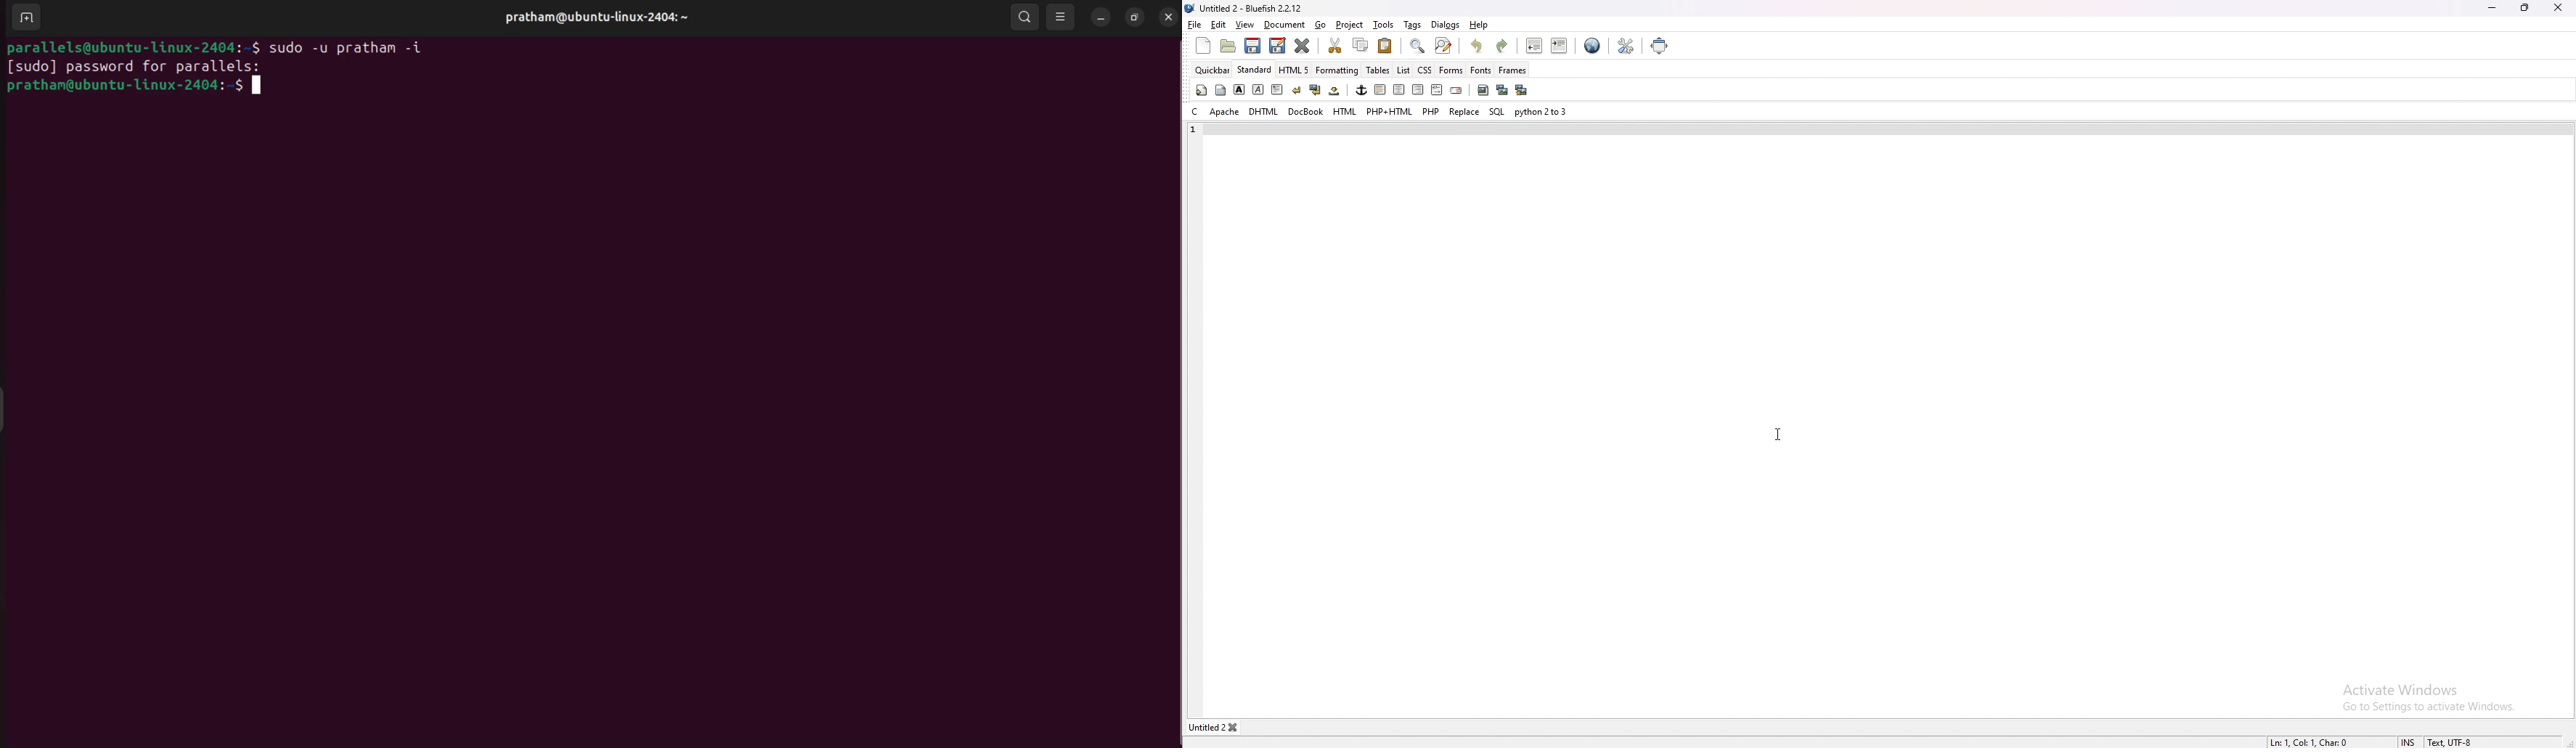 The width and height of the screenshot is (2576, 756). What do you see at coordinates (1254, 70) in the screenshot?
I see `standard` at bounding box center [1254, 70].